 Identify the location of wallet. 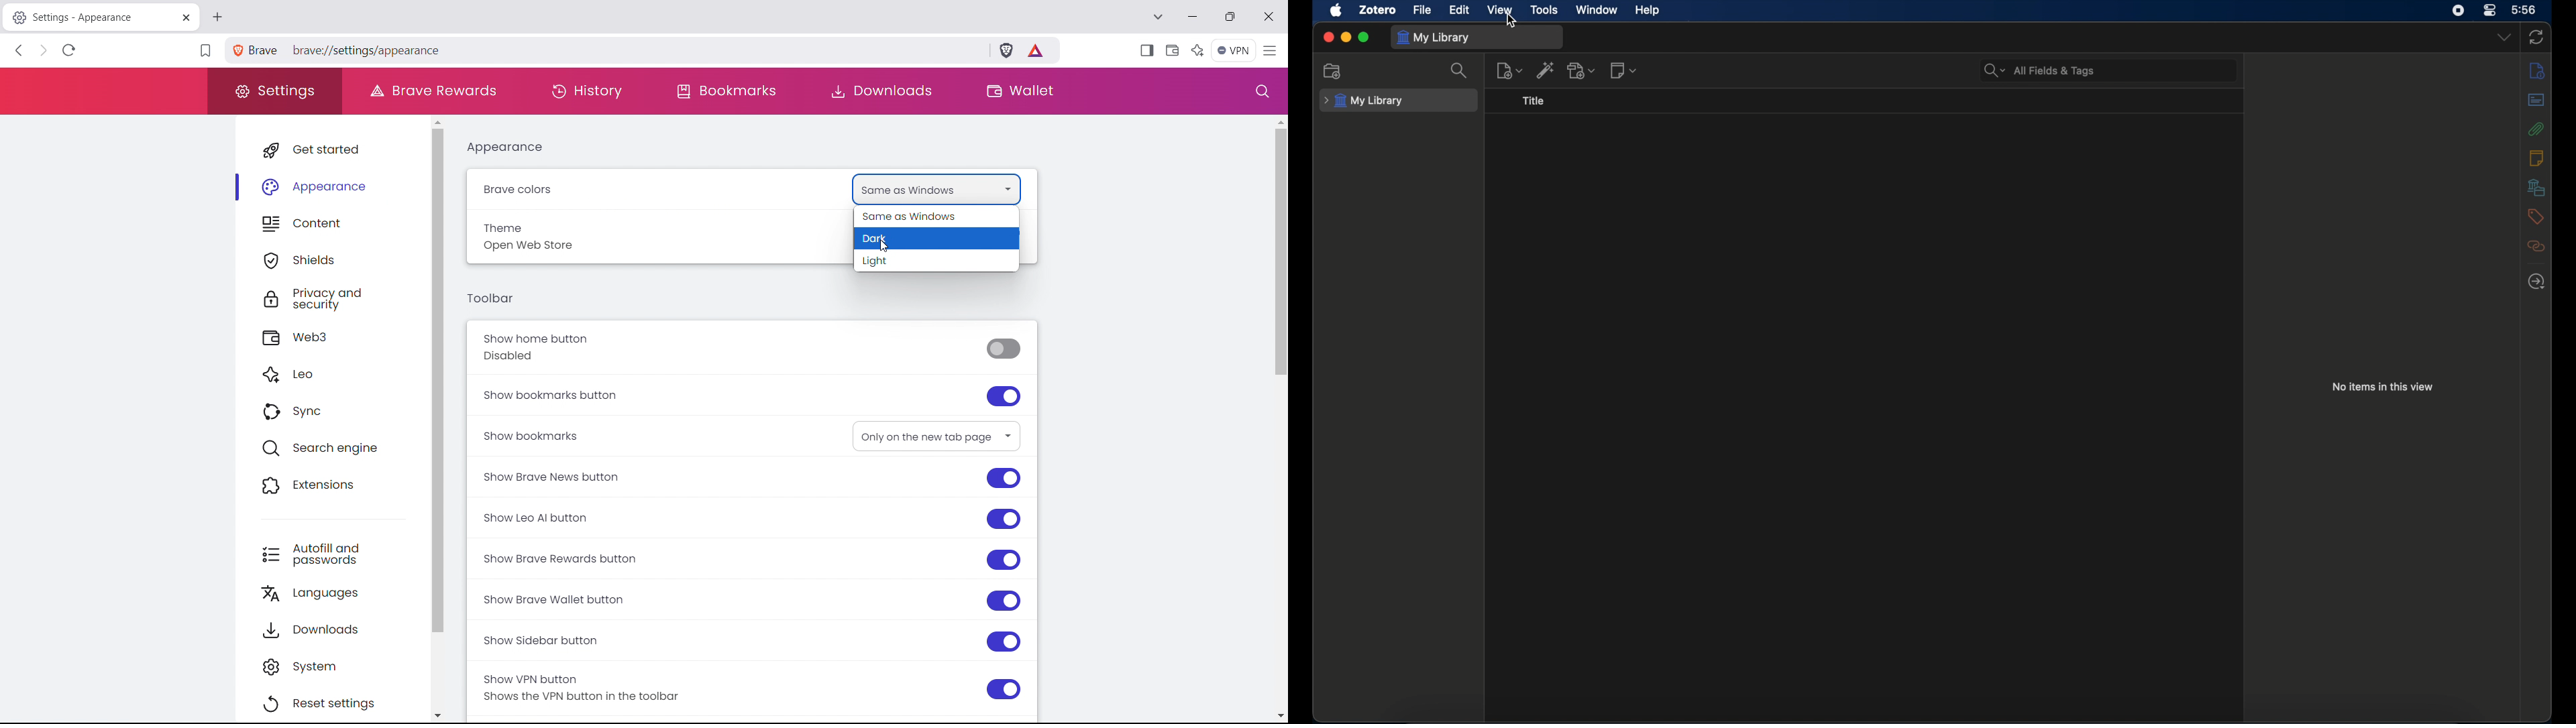
(1018, 92).